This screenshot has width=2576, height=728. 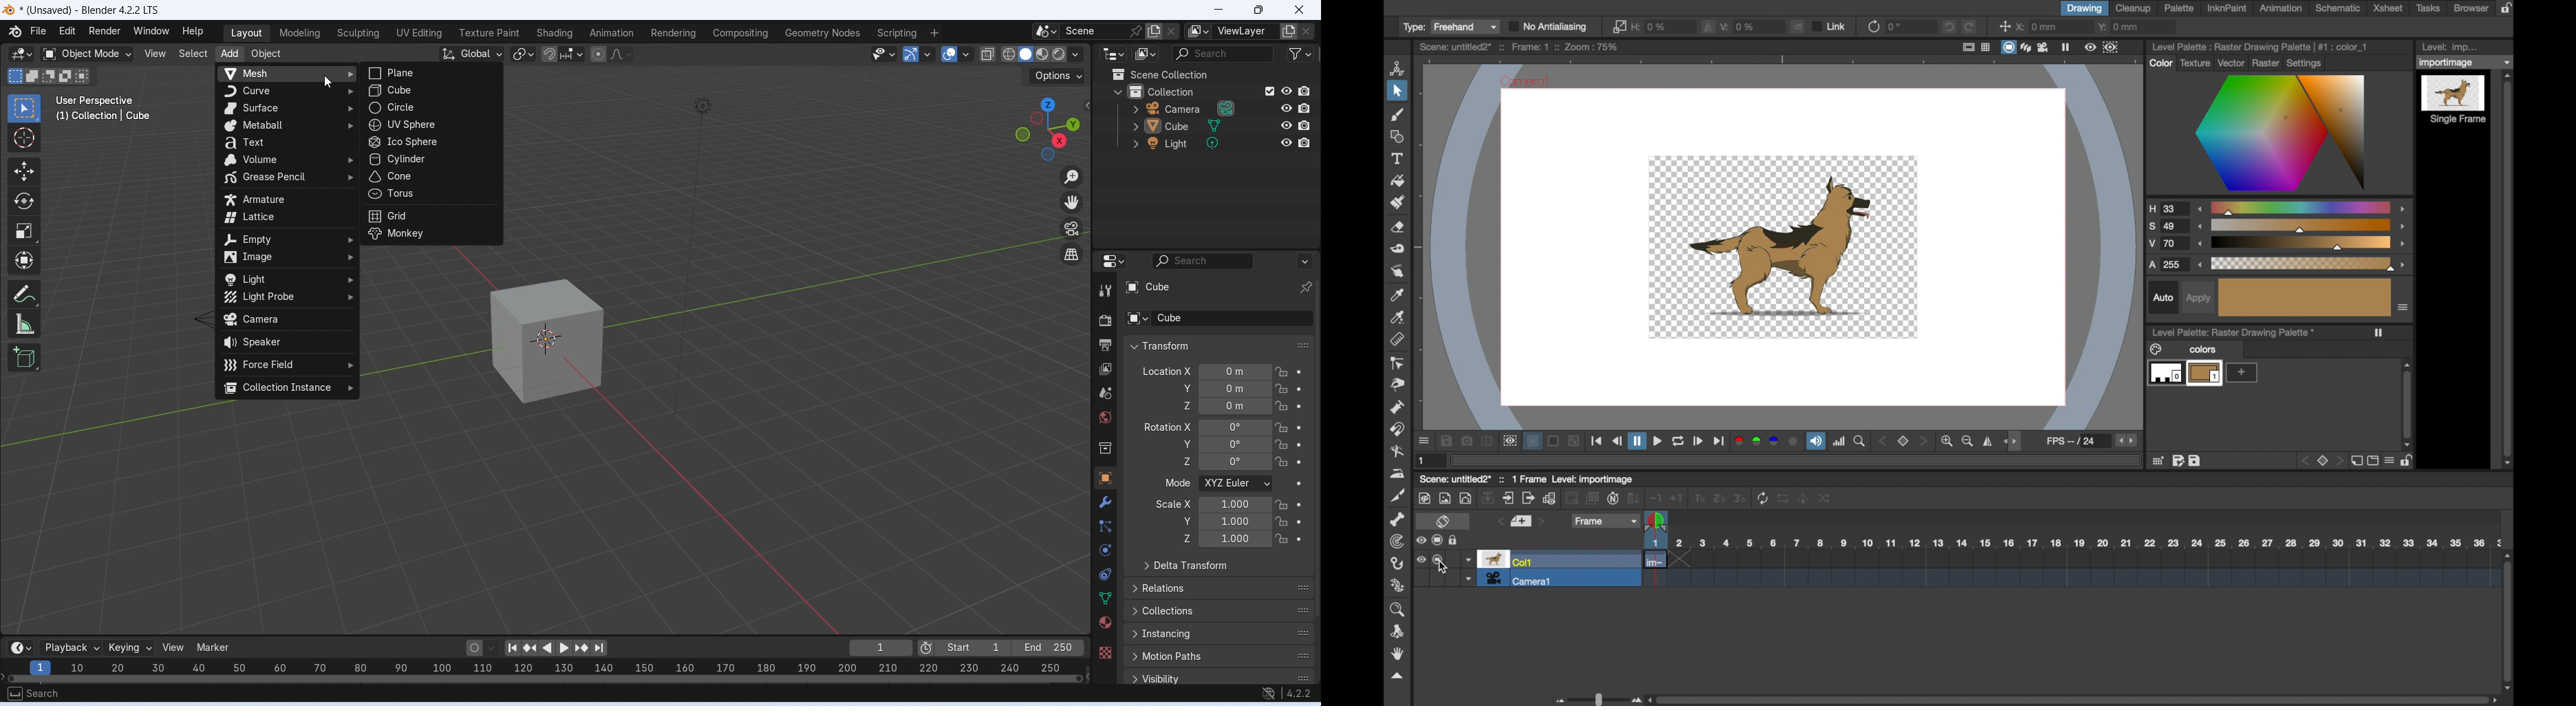 I want to click on stepper buttons, so click(x=2126, y=440).